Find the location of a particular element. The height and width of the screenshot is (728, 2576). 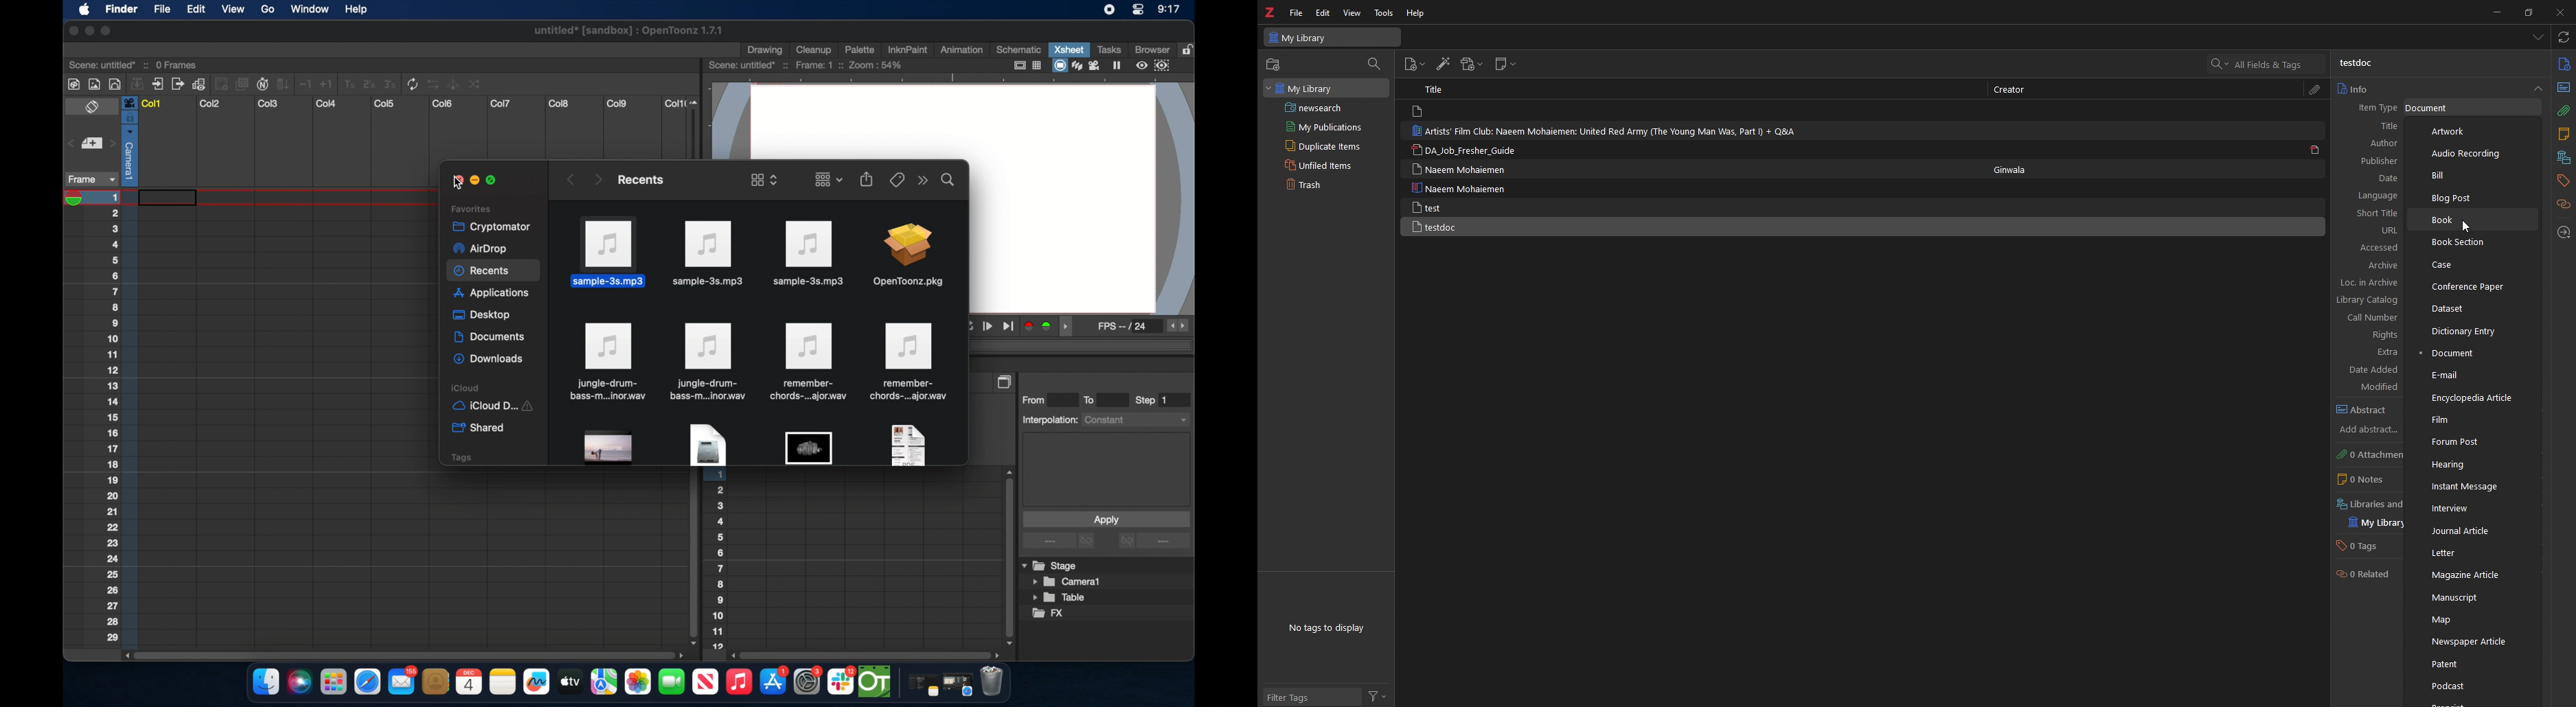

related is located at coordinates (2564, 205).